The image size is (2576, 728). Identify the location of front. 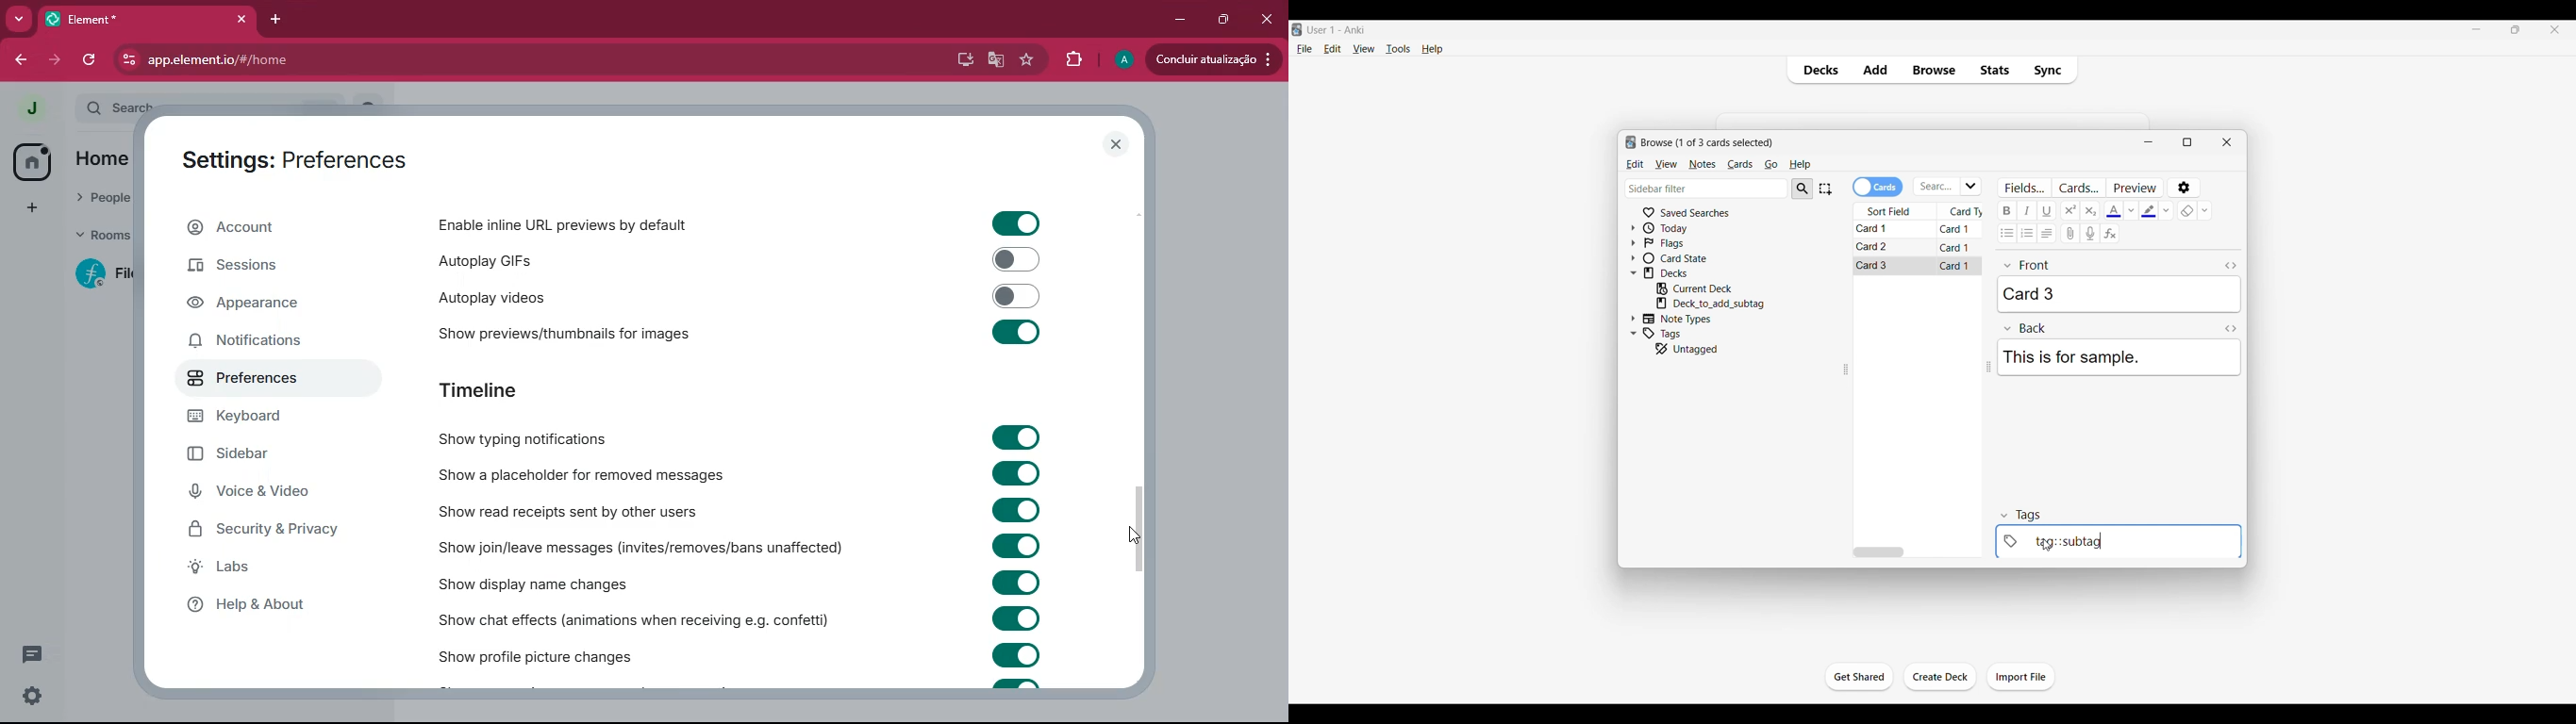
(2028, 265).